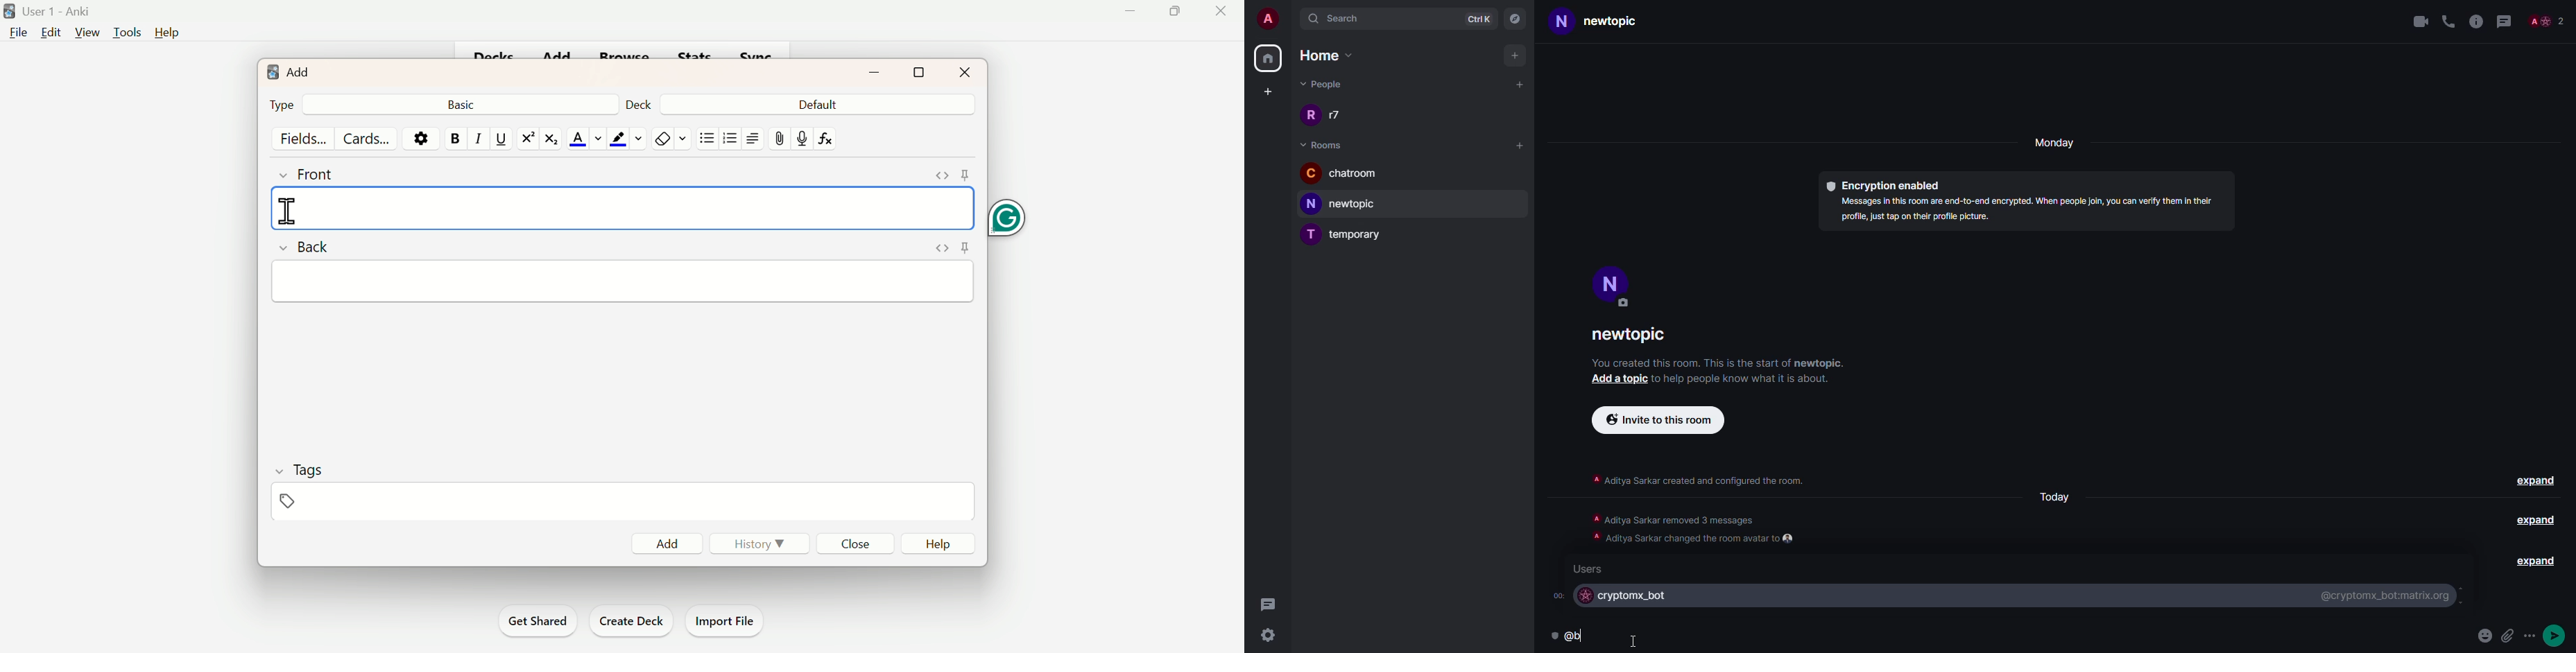  Describe the element at coordinates (478, 137) in the screenshot. I see `Italiac` at that location.